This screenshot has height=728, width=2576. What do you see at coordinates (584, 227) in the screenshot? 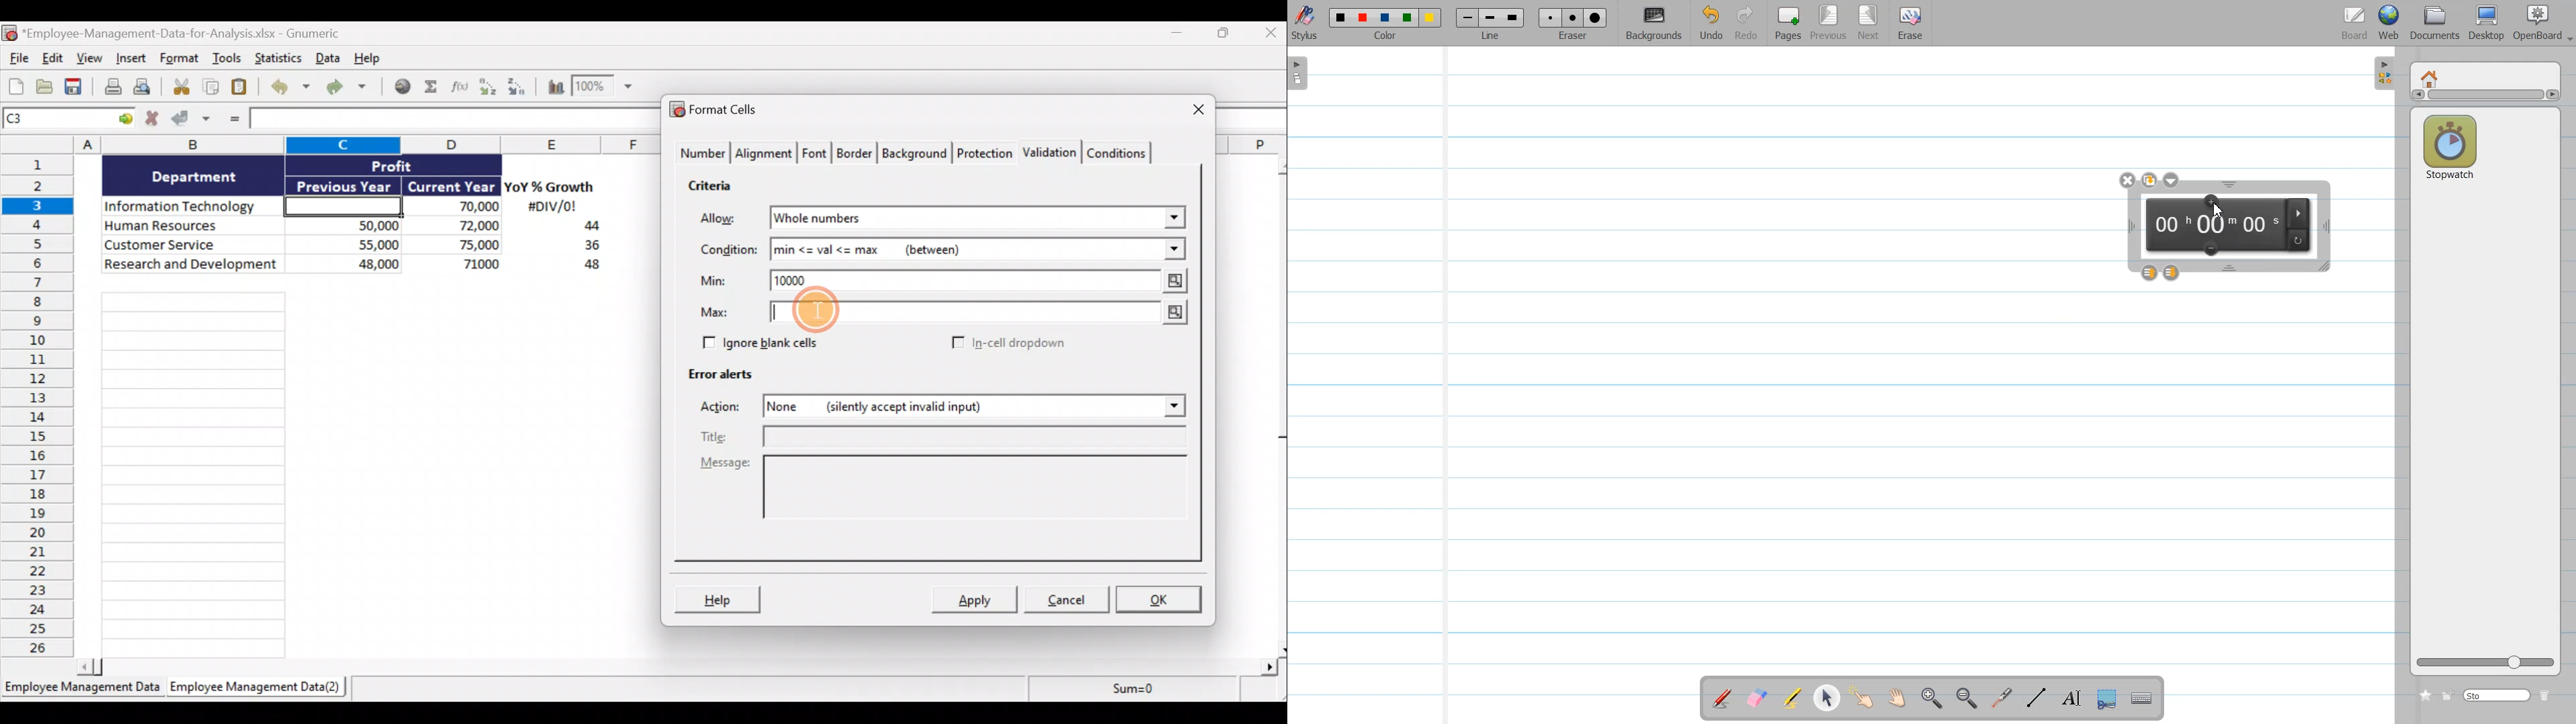
I see `44` at bounding box center [584, 227].